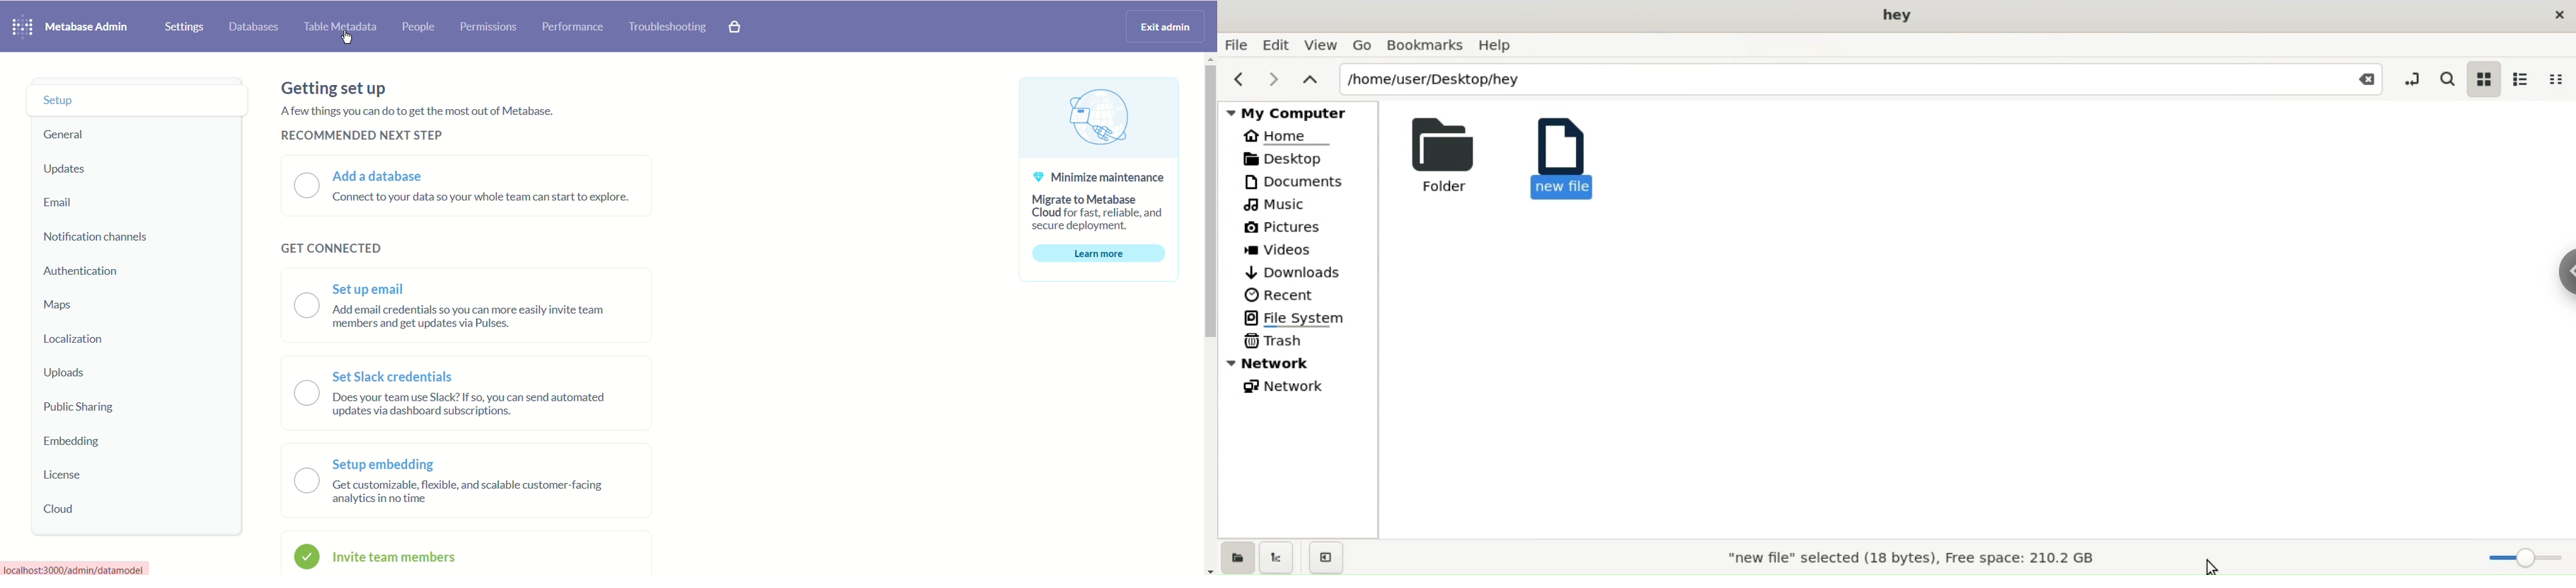  What do you see at coordinates (97, 373) in the screenshot?
I see `Uploads` at bounding box center [97, 373].